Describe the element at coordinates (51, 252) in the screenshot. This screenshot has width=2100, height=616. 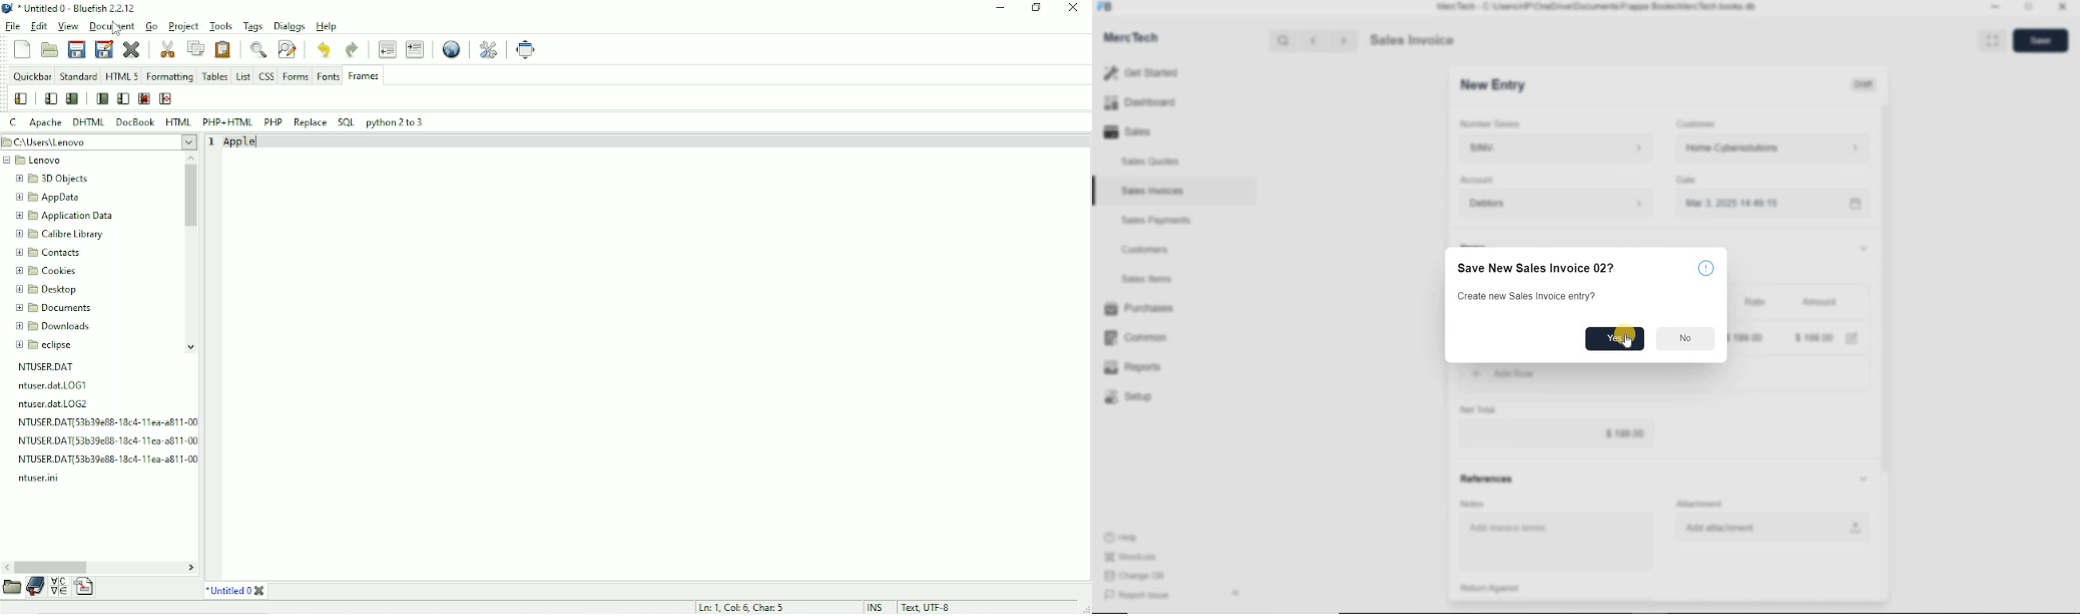
I see `Contacts` at that location.